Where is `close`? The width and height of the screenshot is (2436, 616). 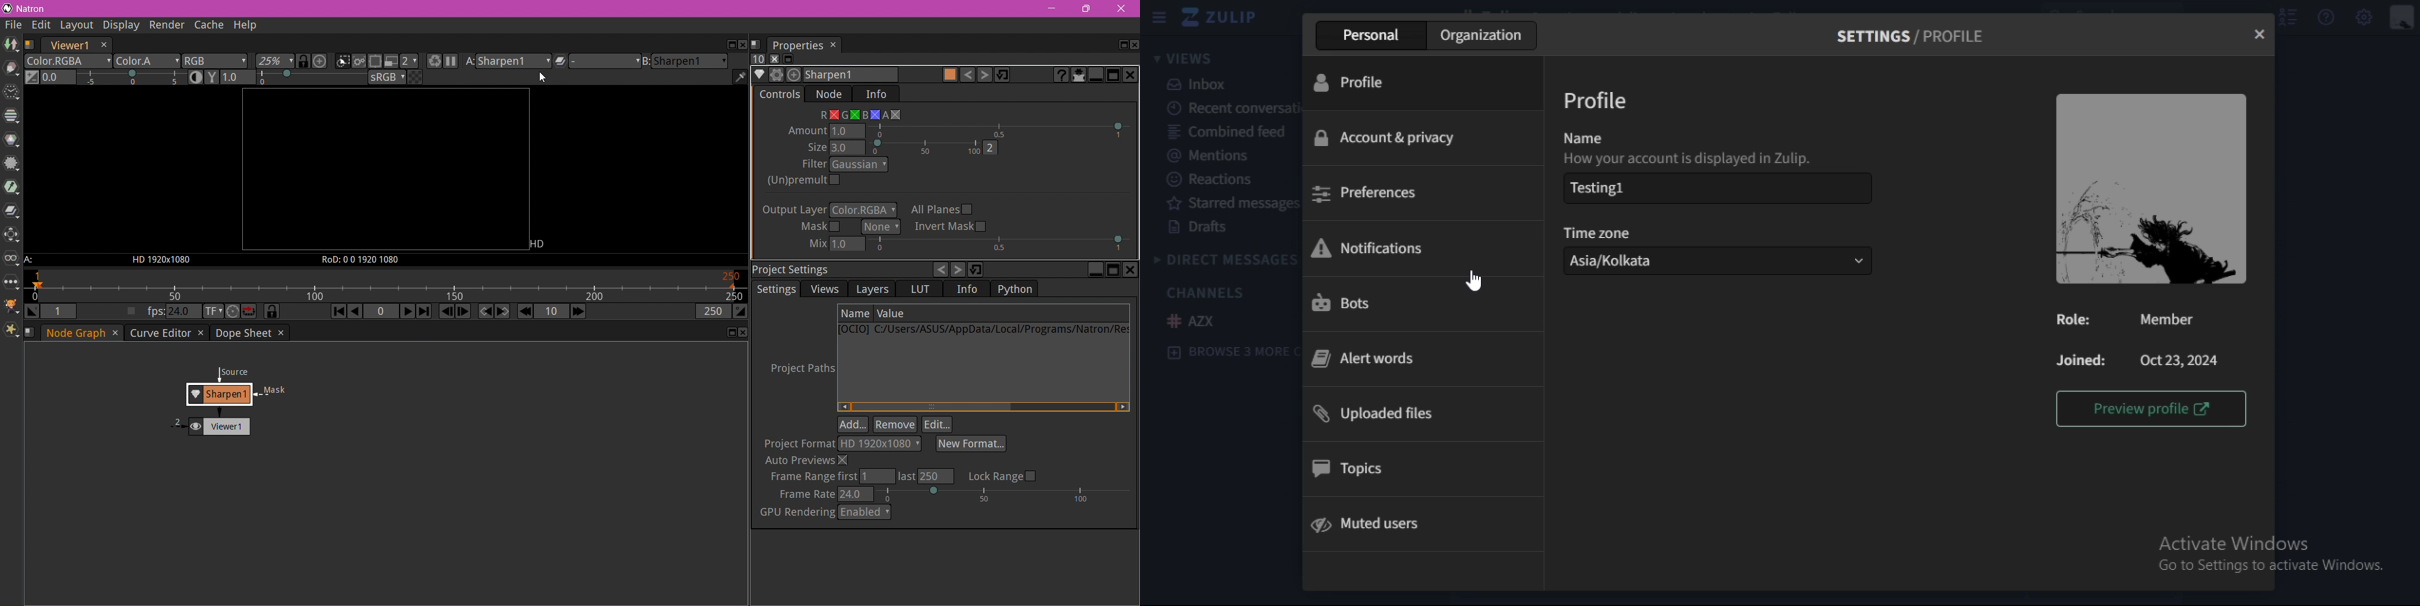 close is located at coordinates (2260, 33).